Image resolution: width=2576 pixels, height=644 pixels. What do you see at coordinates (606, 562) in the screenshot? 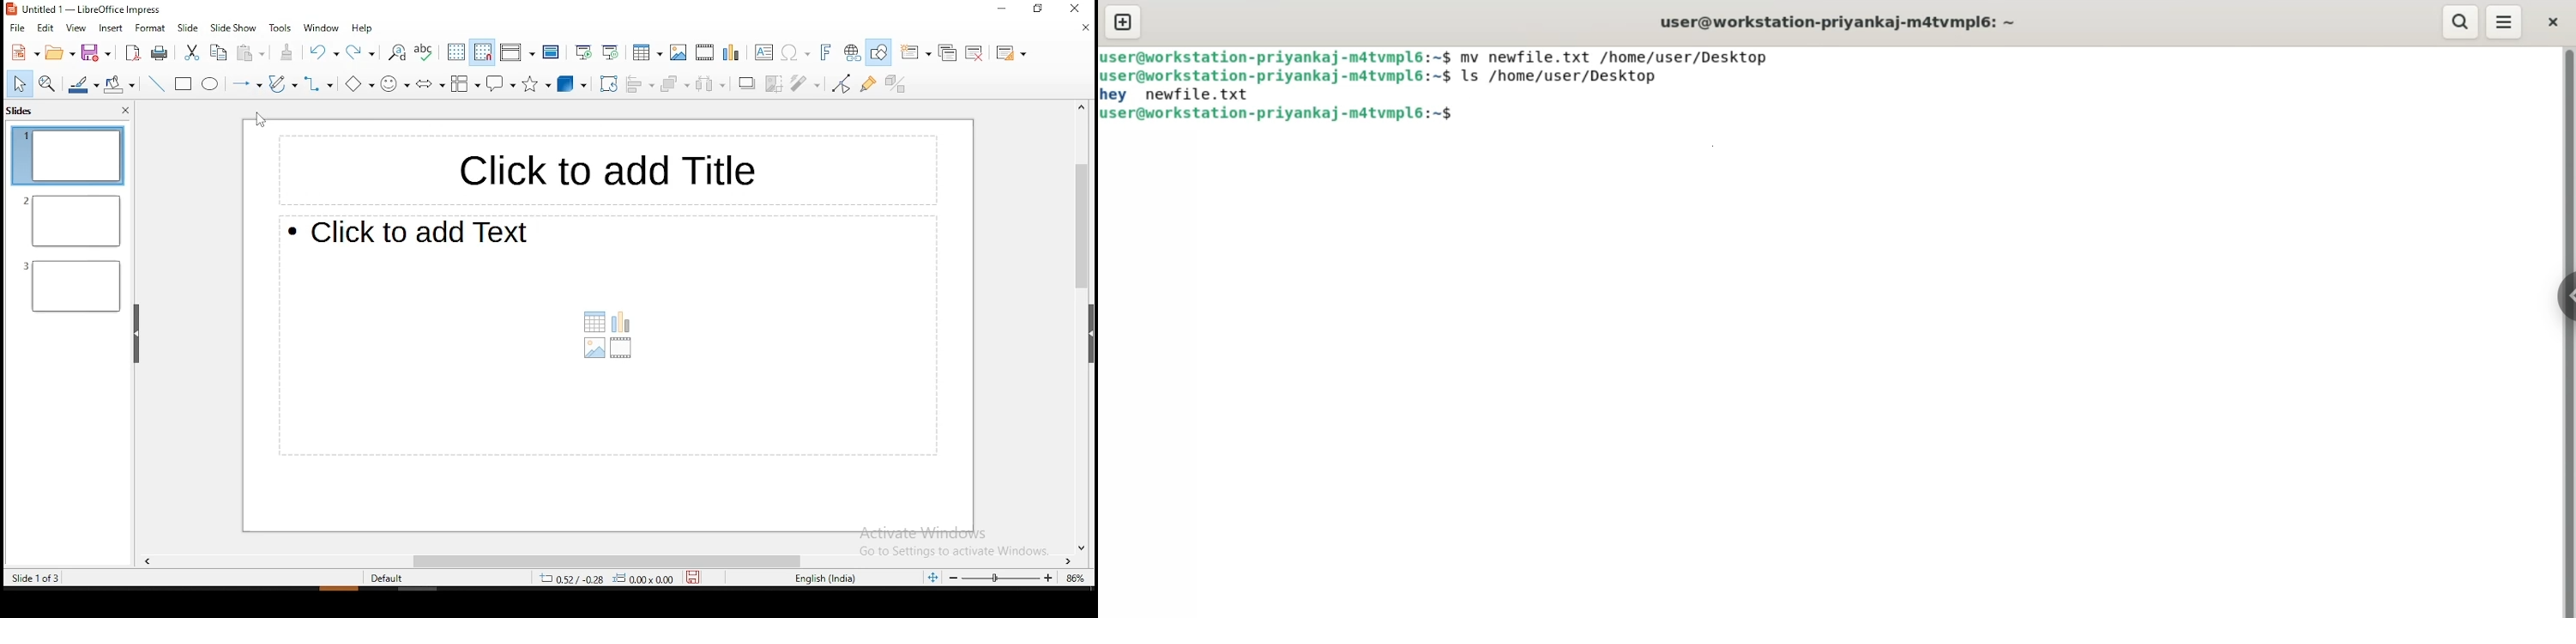
I see `scroll bar` at bounding box center [606, 562].